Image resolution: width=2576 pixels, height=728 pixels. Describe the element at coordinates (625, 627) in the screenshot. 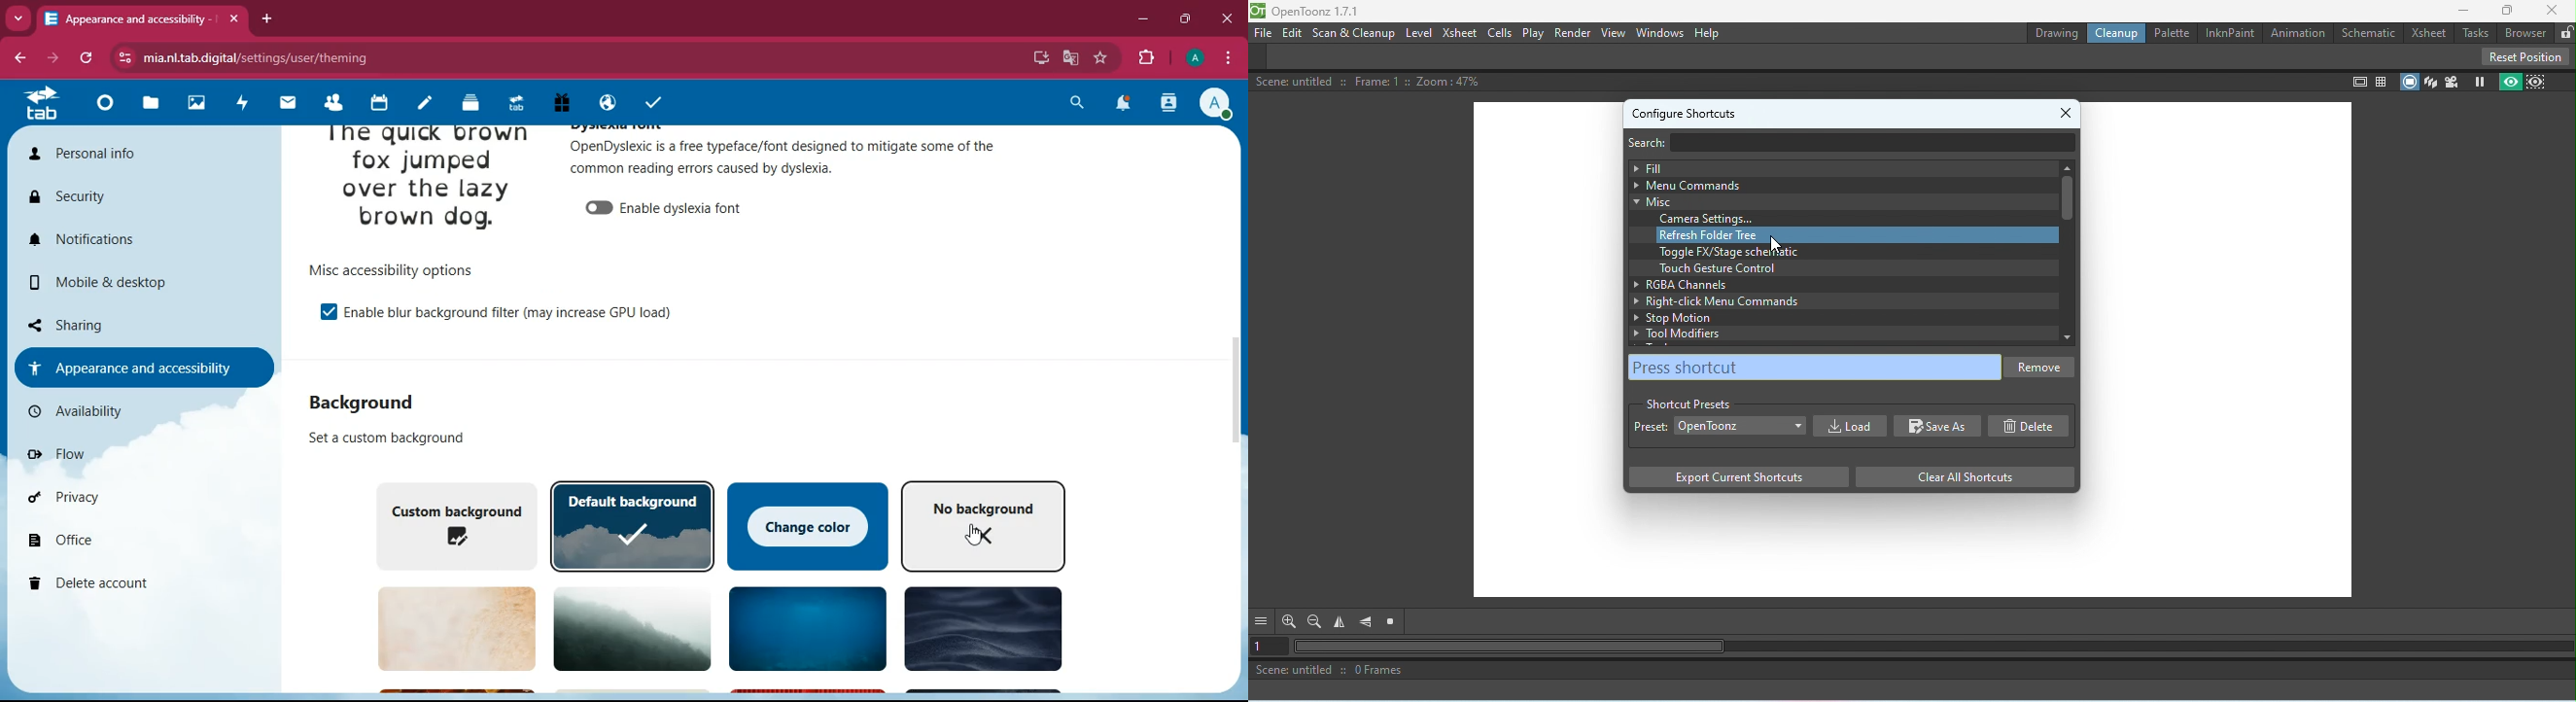

I see `background` at that location.